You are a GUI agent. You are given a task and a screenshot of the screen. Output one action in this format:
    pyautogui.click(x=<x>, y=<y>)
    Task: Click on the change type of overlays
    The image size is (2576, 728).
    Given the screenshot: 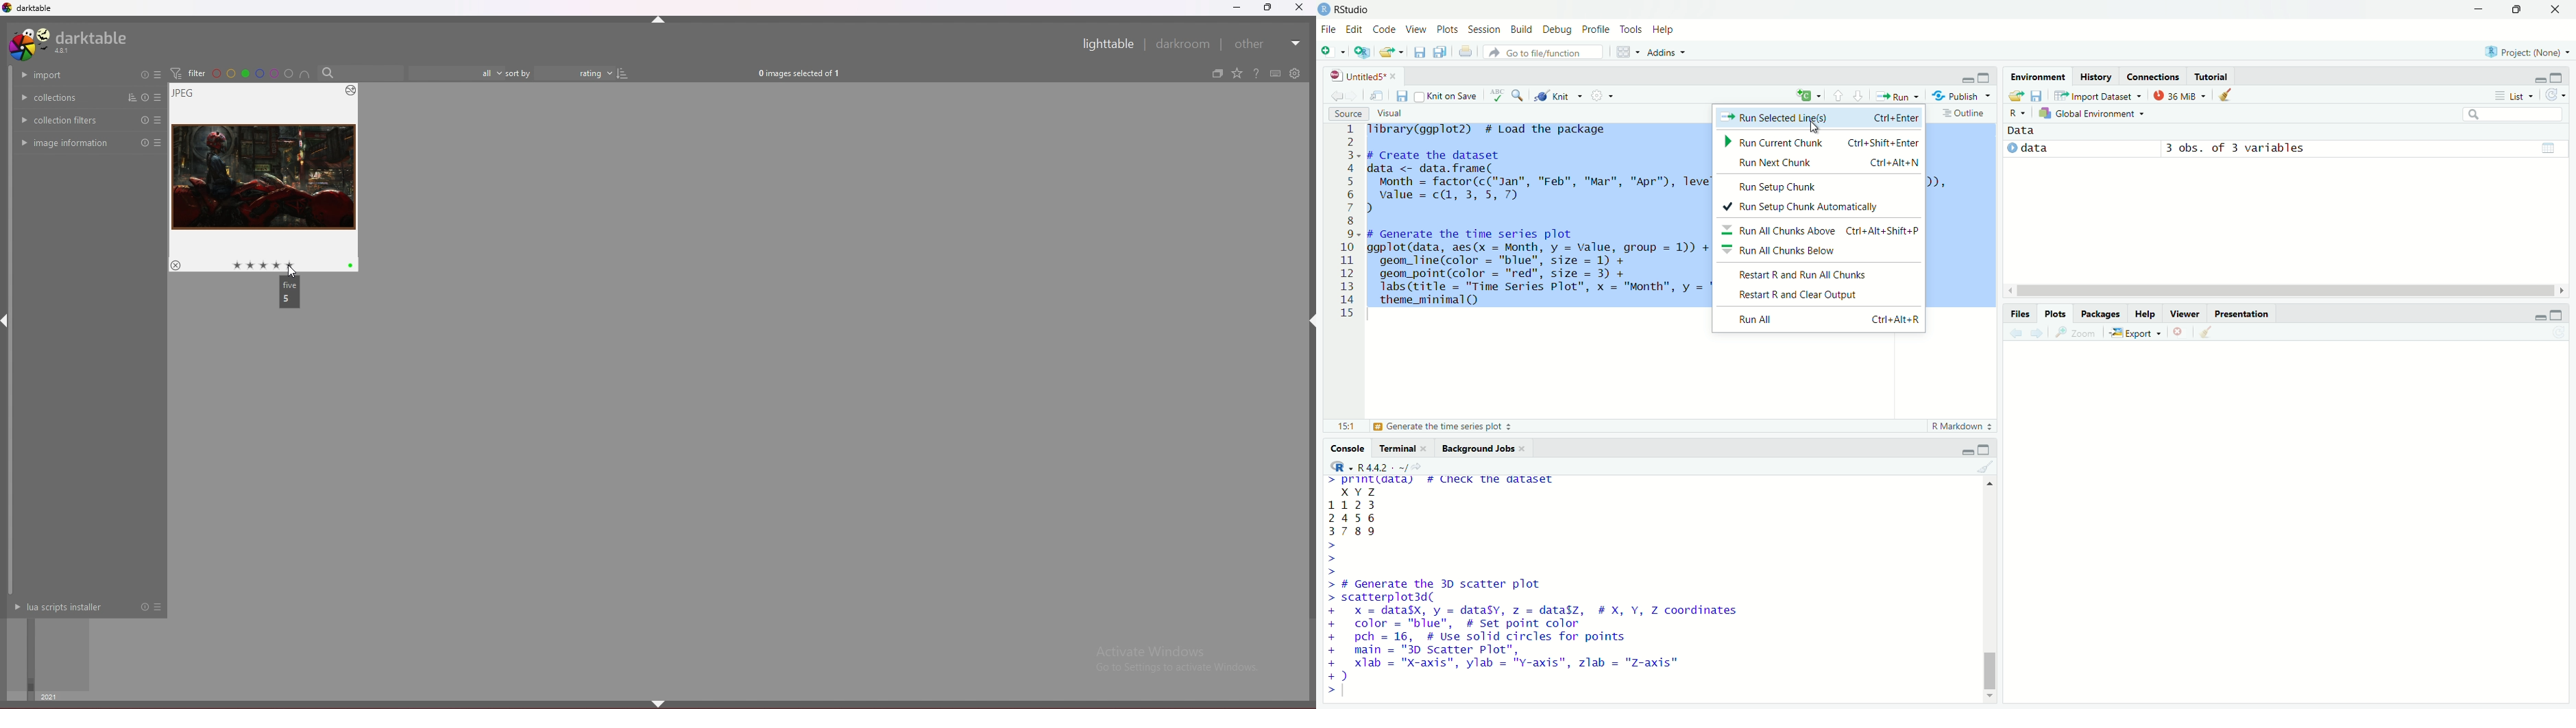 What is the action you would take?
    pyautogui.click(x=1237, y=74)
    